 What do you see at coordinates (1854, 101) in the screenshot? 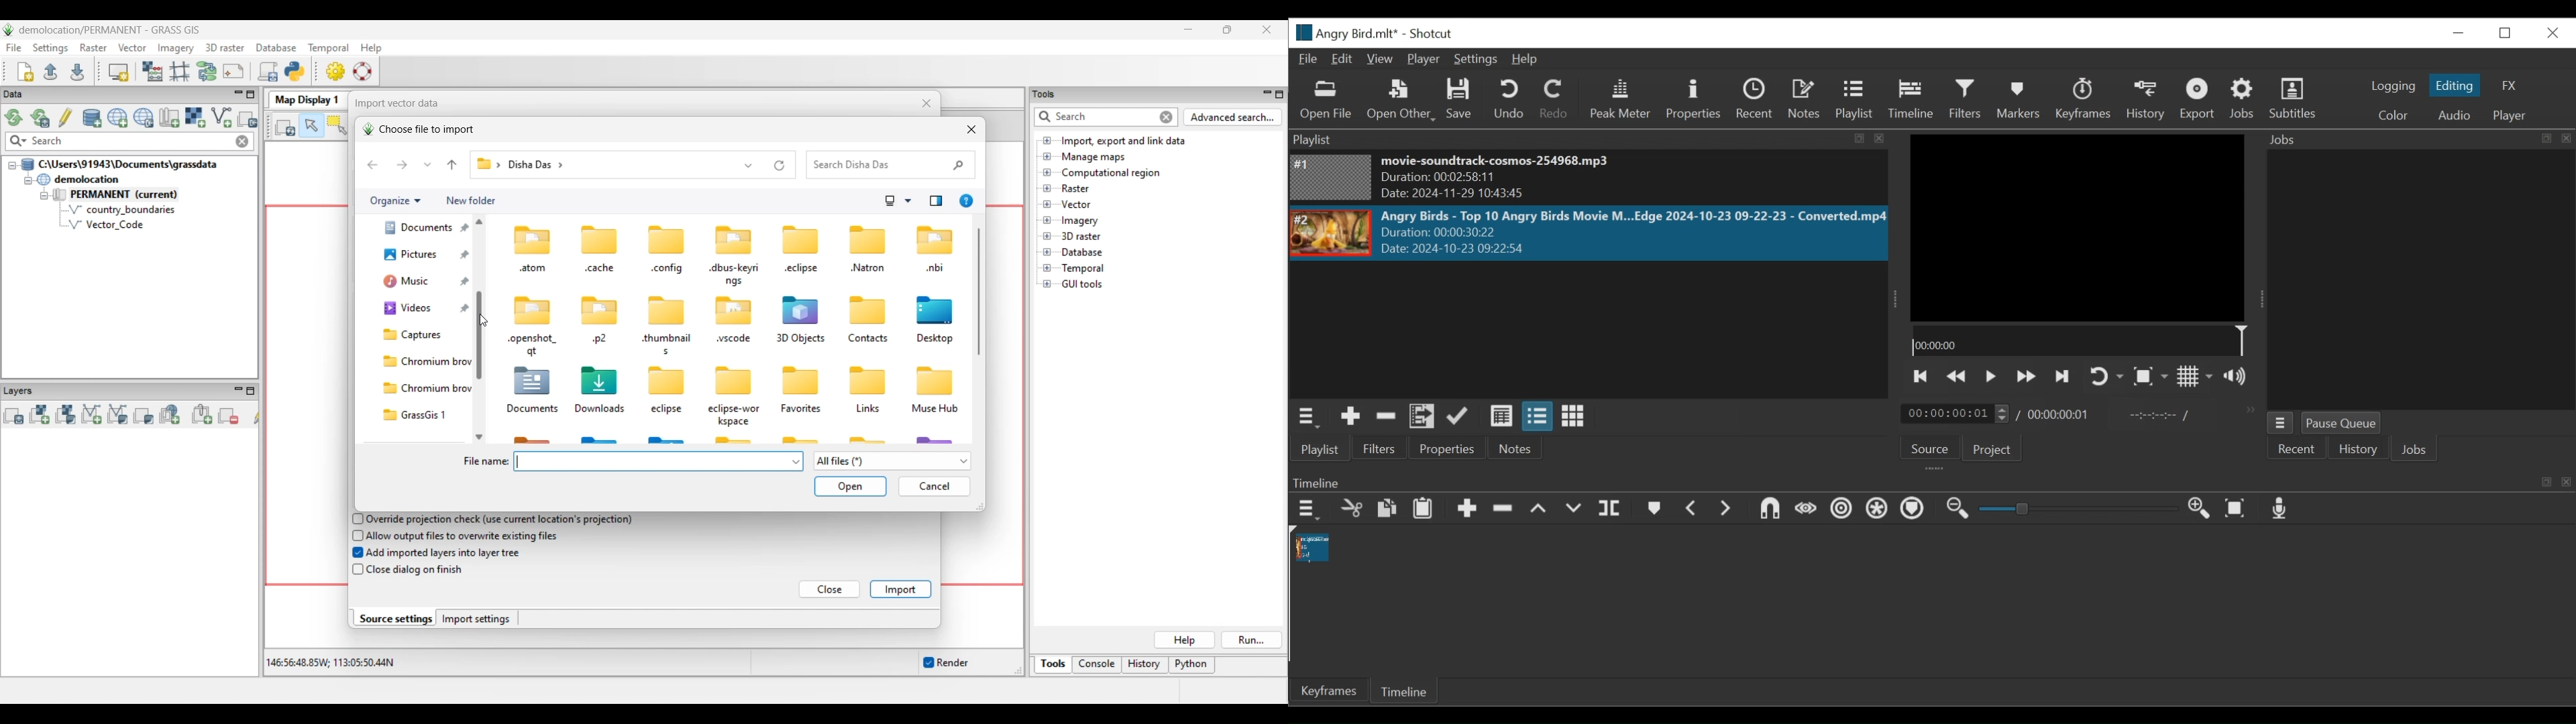
I see `Playlist` at bounding box center [1854, 101].